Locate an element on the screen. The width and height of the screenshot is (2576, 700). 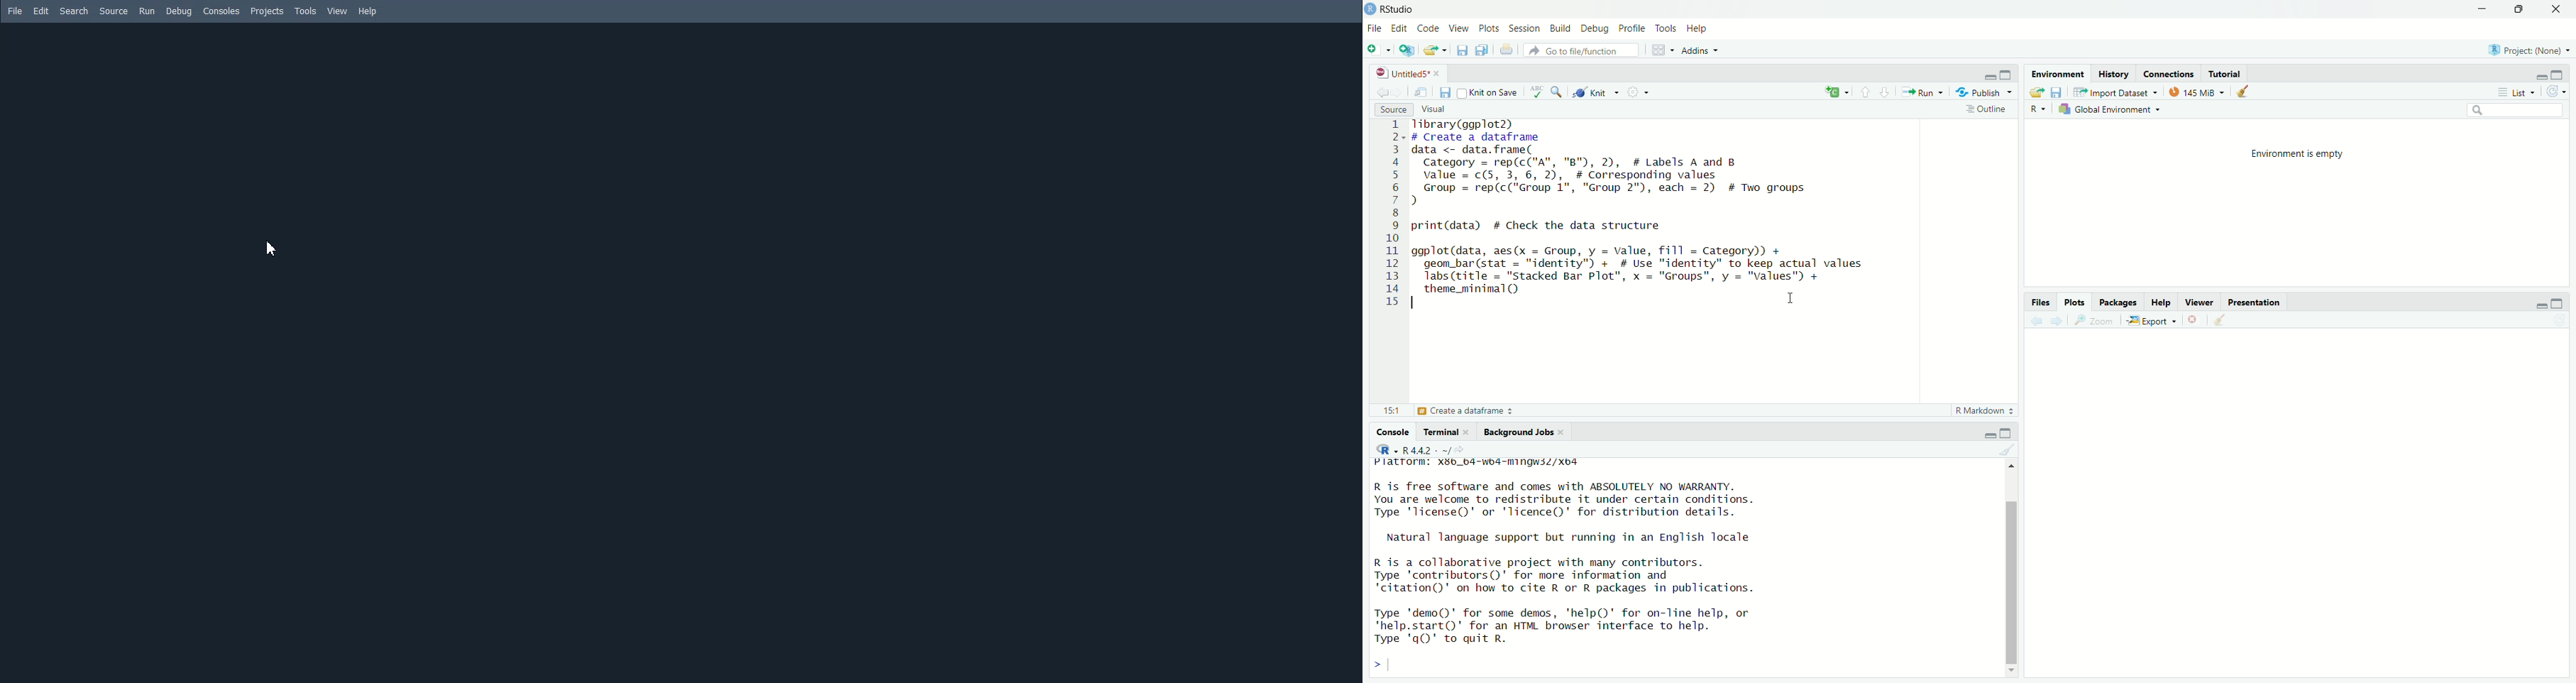
R is located at coordinates (2038, 109).